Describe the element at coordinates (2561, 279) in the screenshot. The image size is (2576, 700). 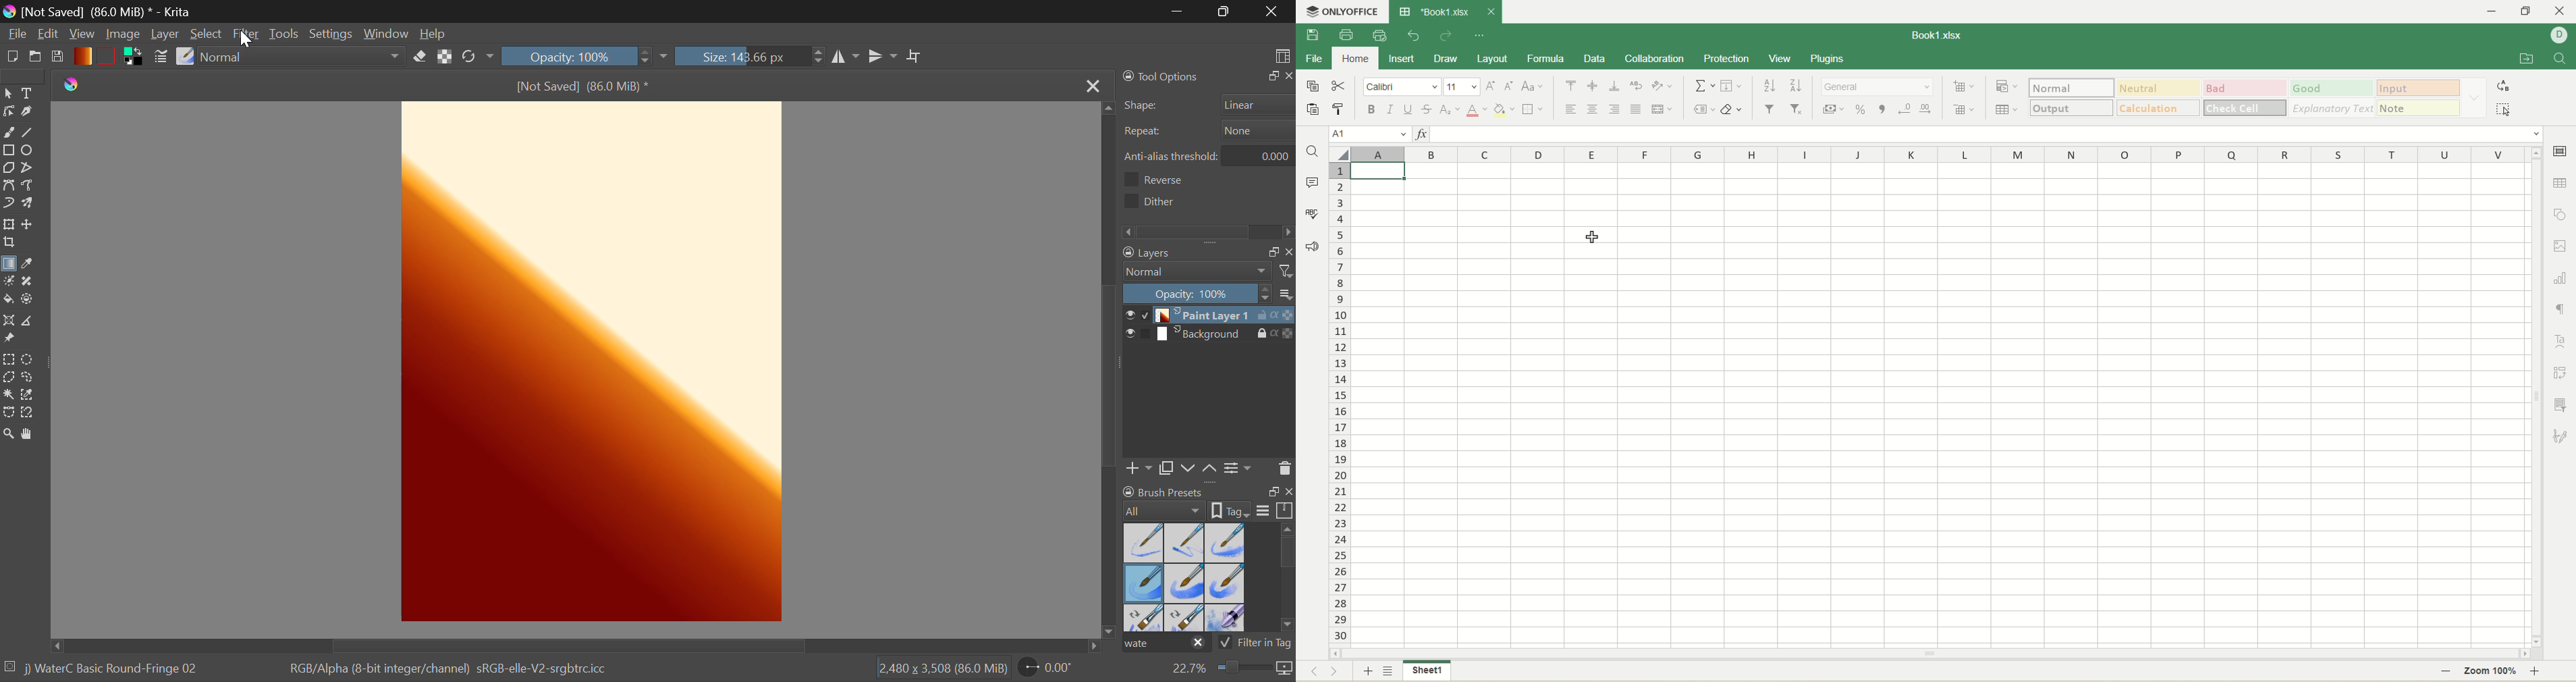
I see `chart settings` at that location.